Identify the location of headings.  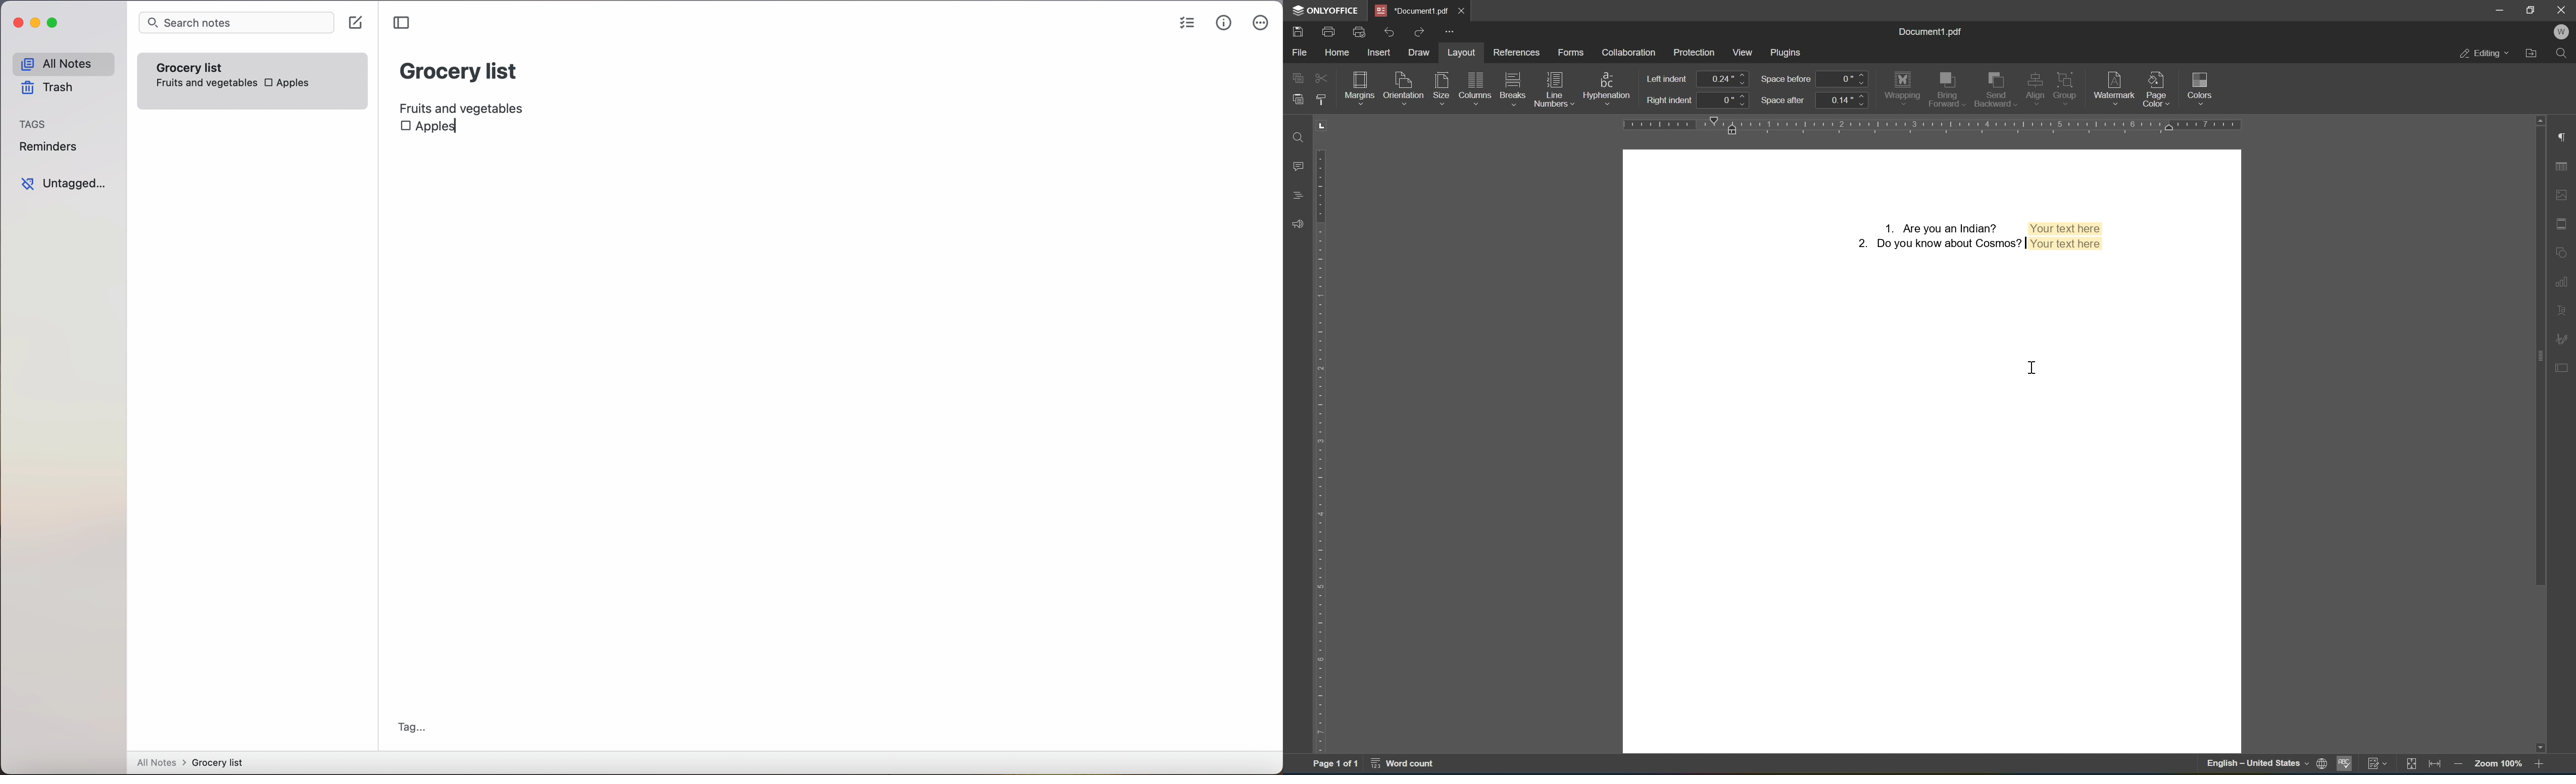
(1296, 195).